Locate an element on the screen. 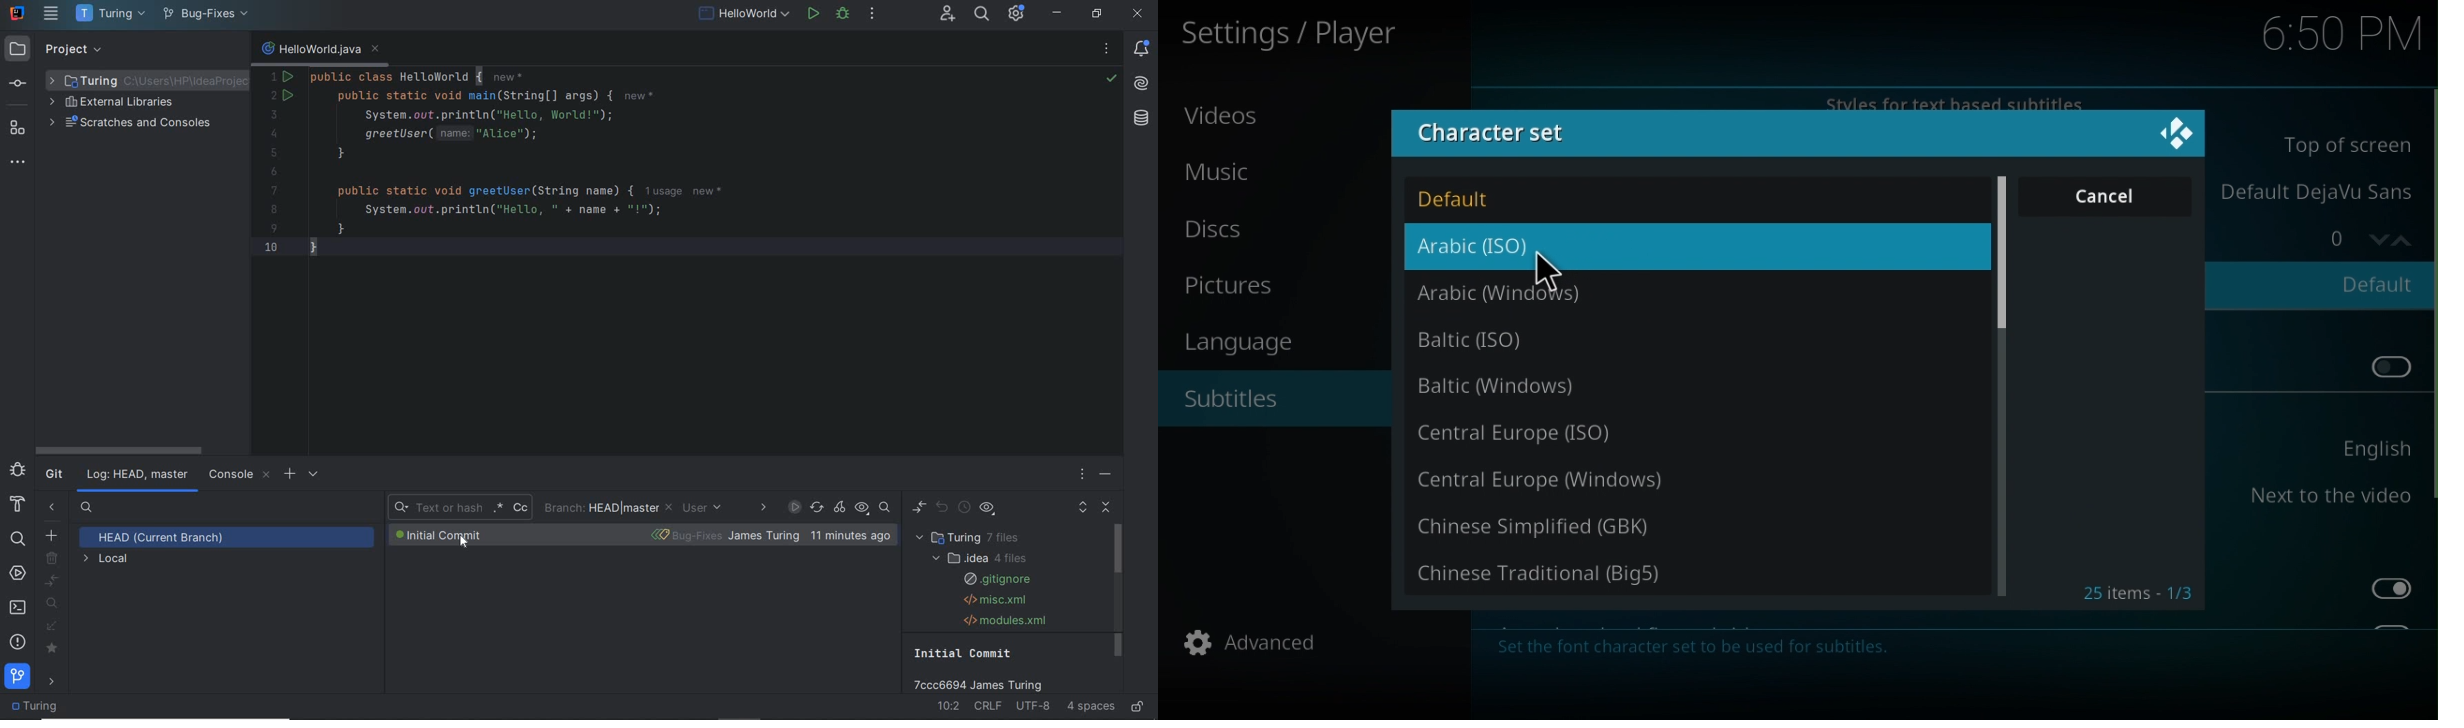 The height and width of the screenshot is (728, 2464). Arabic (Windows) is located at coordinates (1496, 293).